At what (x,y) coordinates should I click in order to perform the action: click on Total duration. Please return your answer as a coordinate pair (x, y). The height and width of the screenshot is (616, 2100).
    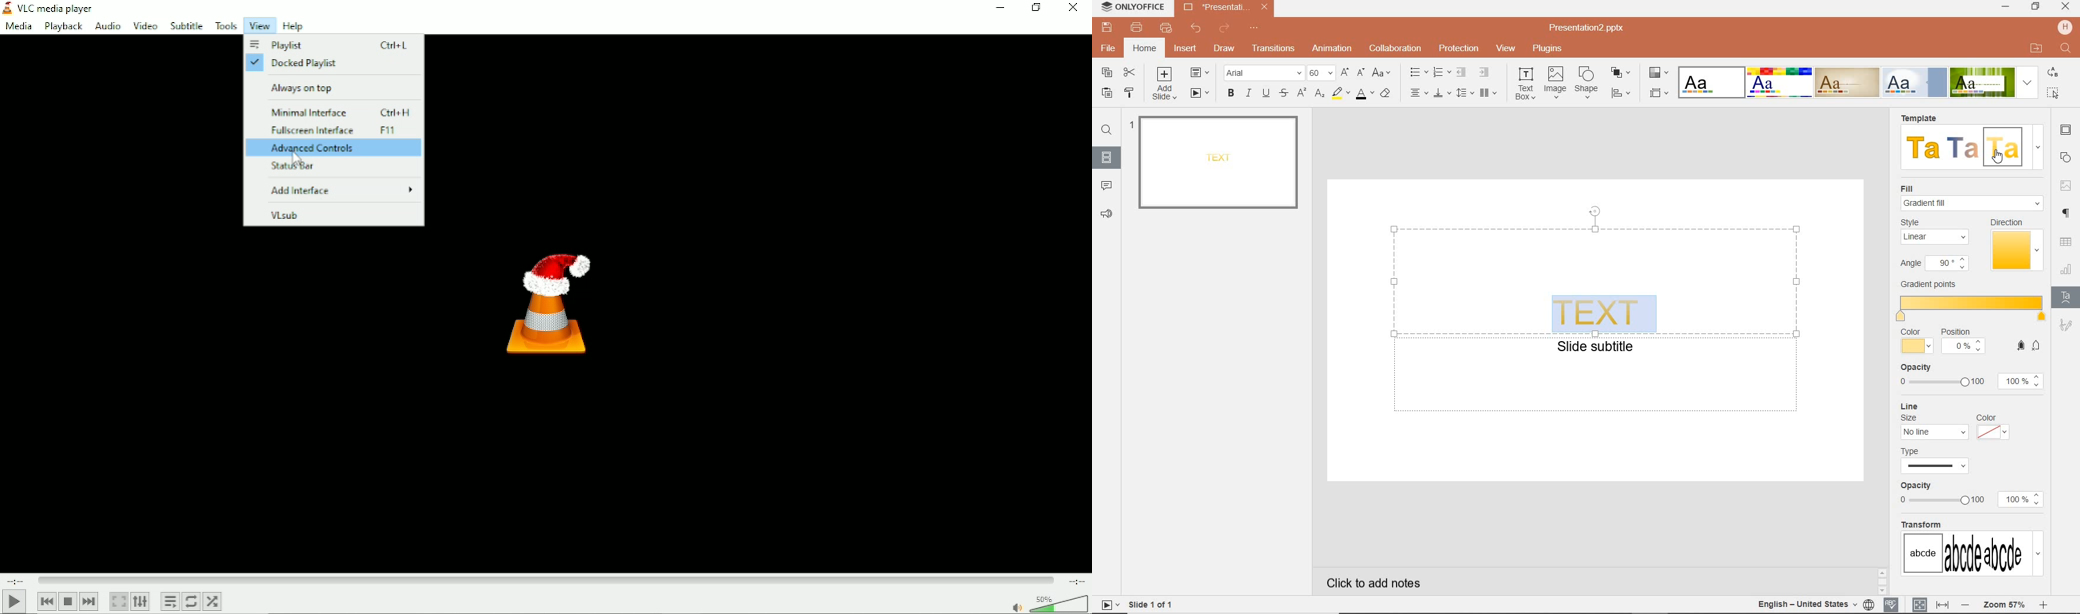
    Looking at the image, I should click on (1076, 580).